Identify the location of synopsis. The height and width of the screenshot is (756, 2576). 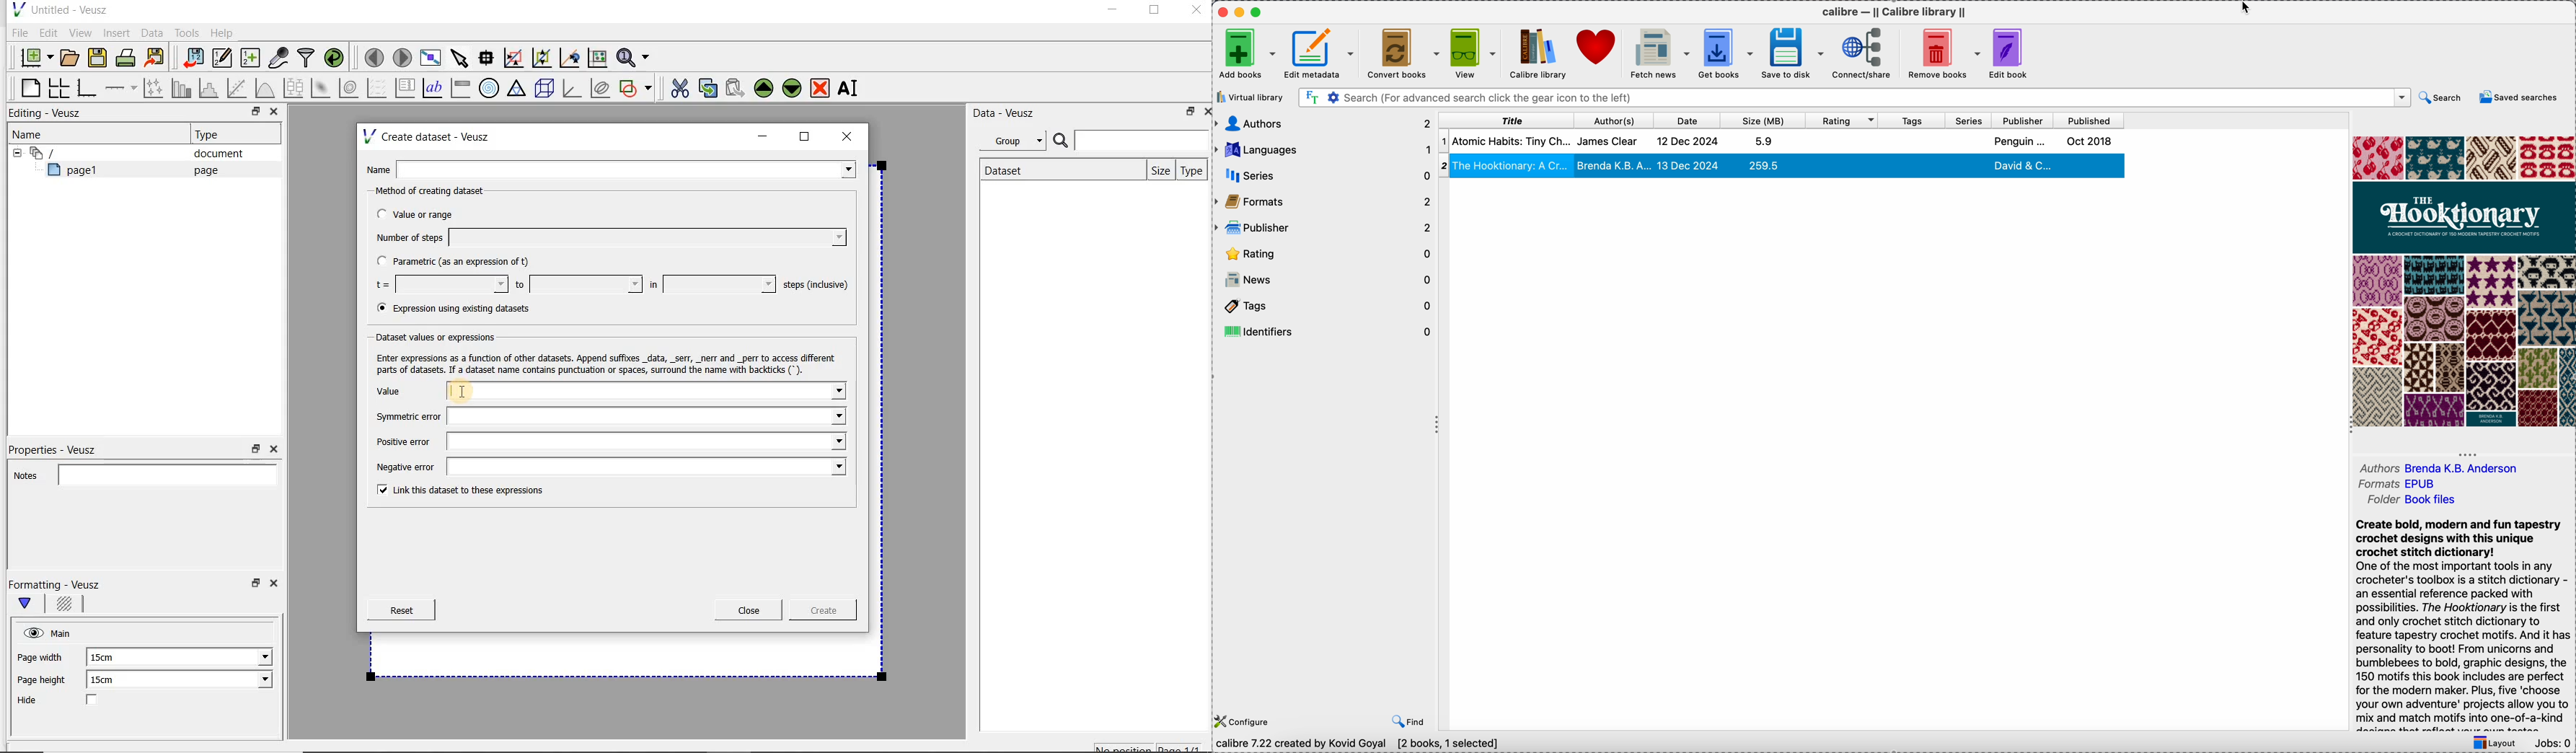
(2461, 622).